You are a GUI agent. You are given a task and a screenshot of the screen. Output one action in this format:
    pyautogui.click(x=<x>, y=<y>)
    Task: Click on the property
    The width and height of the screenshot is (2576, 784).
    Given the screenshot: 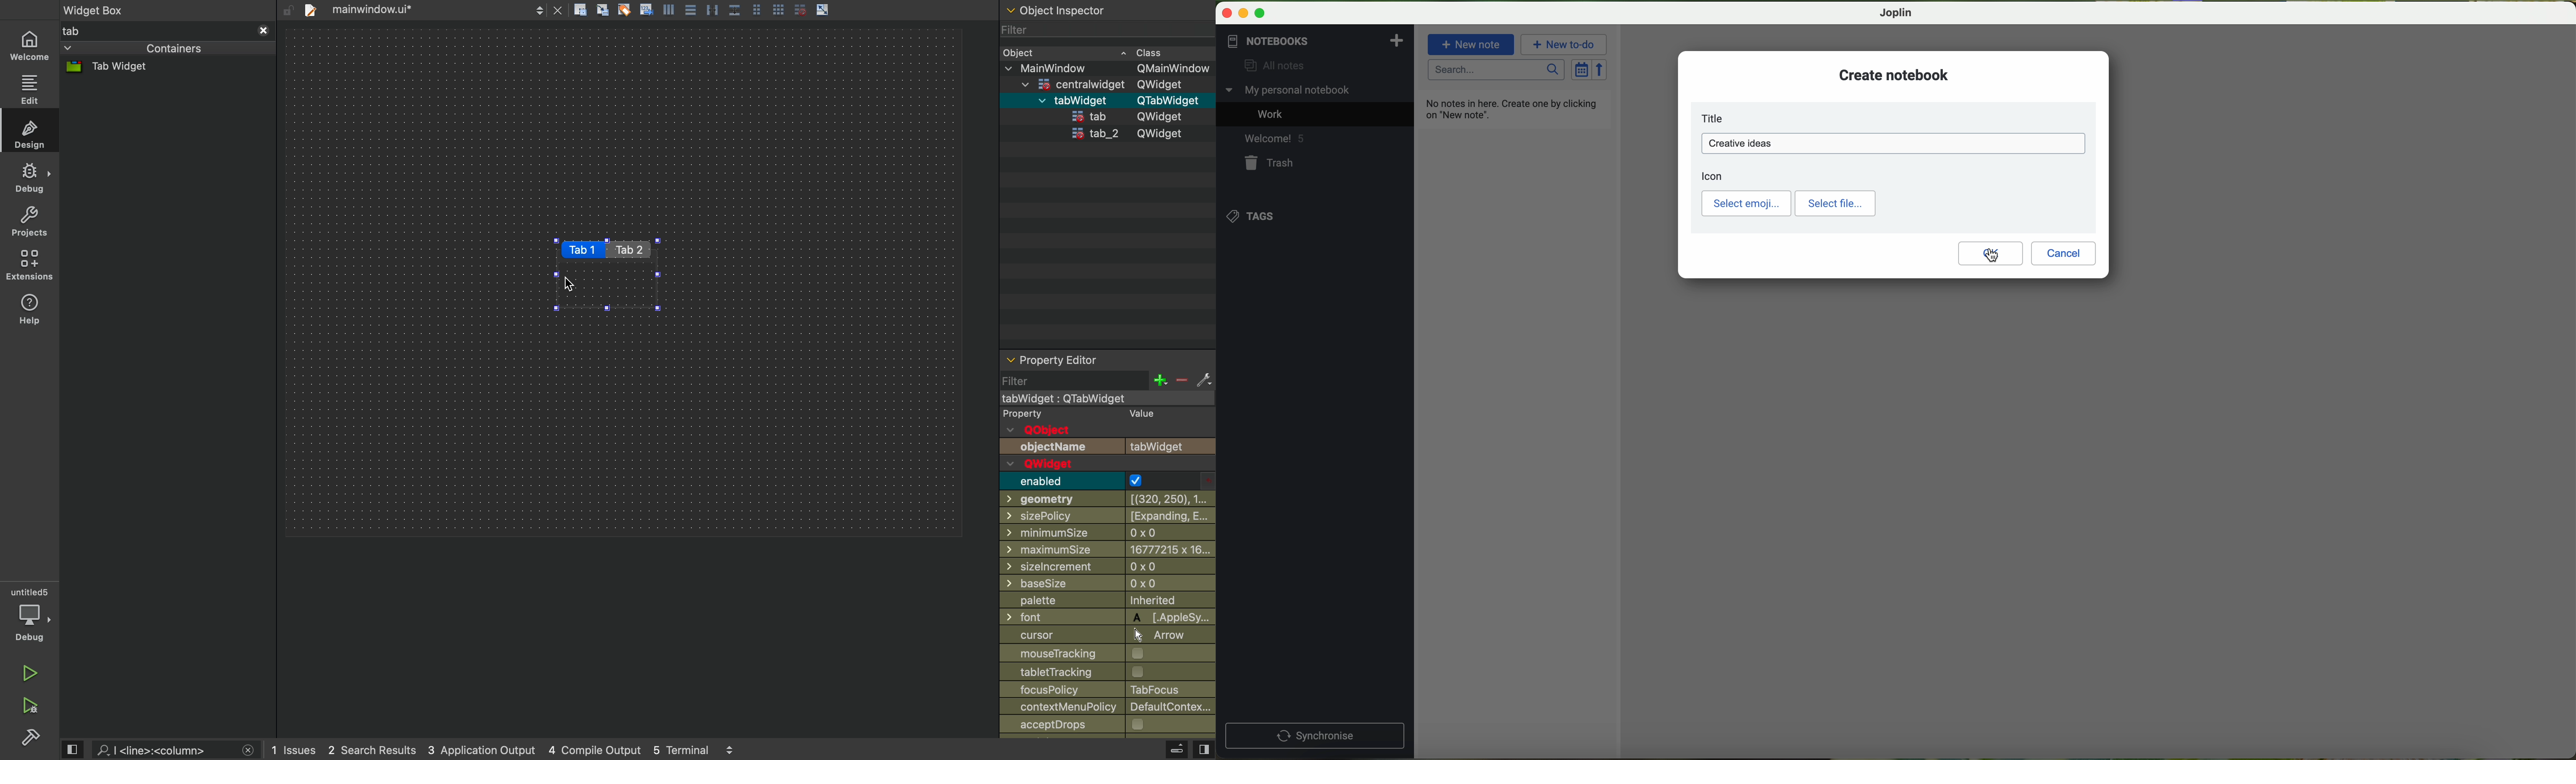 What is the action you would take?
    pyautogui.click(x=1099, y=414)
    